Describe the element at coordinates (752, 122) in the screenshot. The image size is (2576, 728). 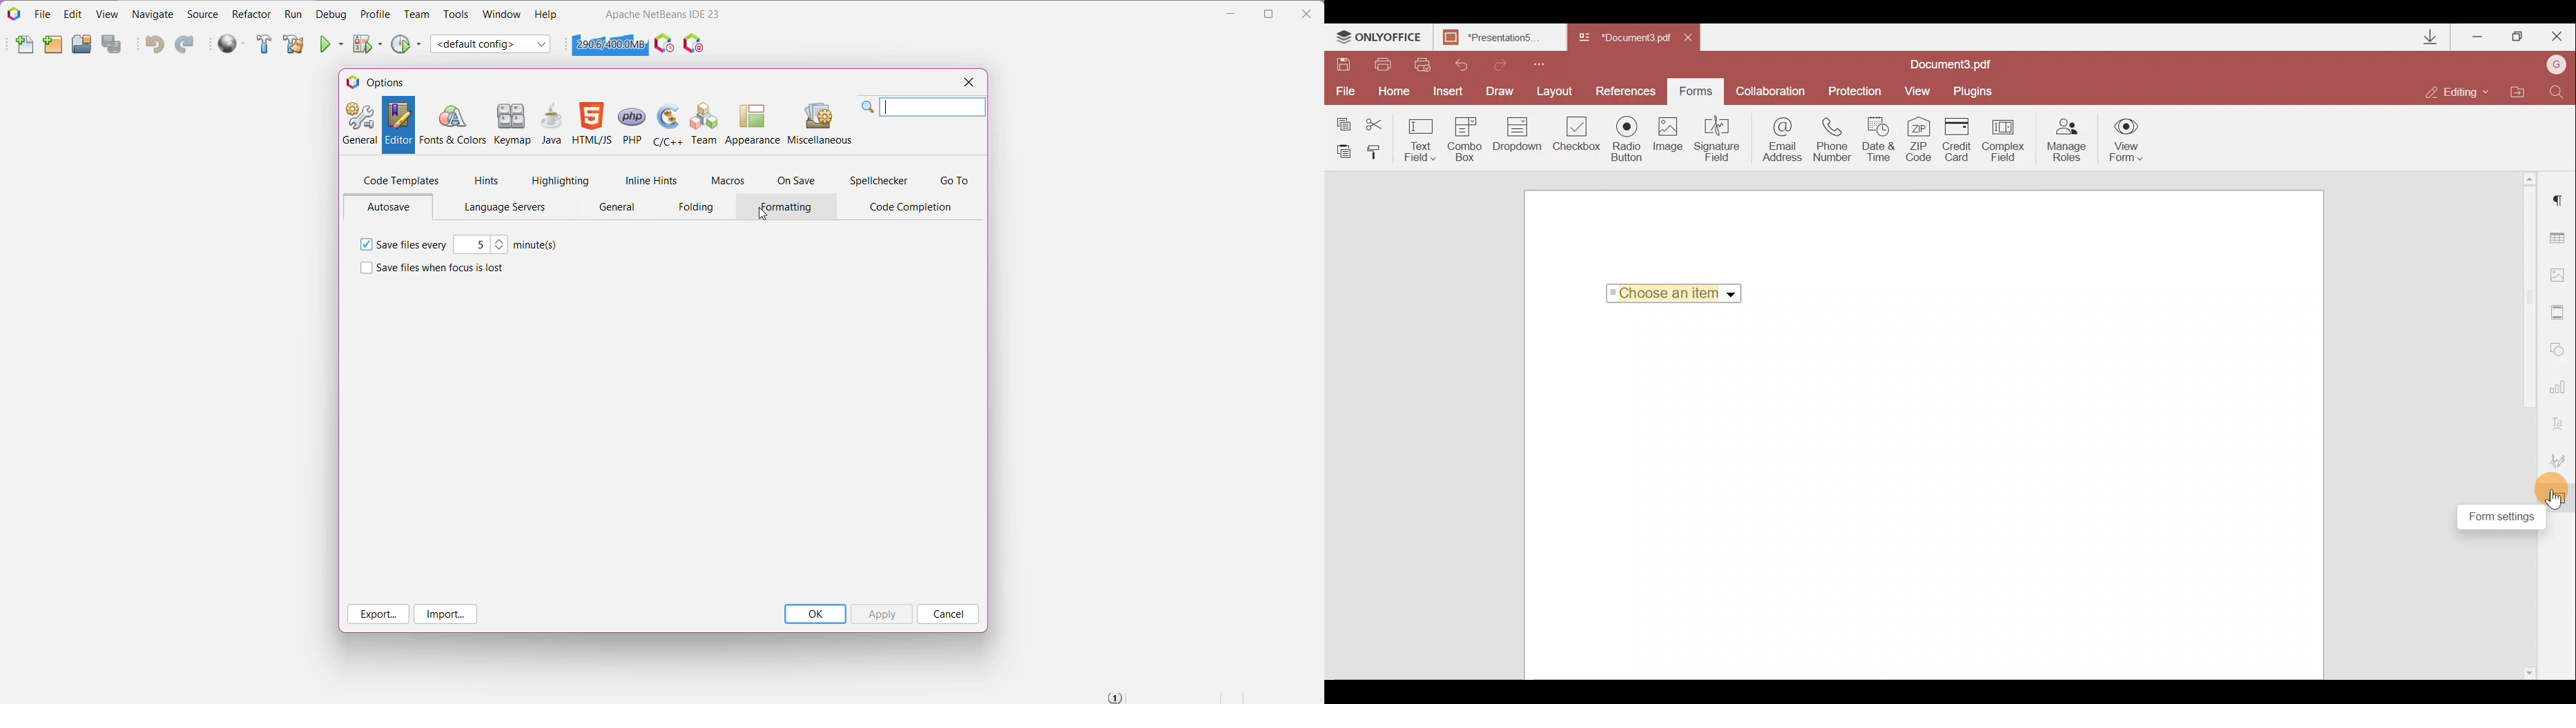
I see `Appearance` at that location.